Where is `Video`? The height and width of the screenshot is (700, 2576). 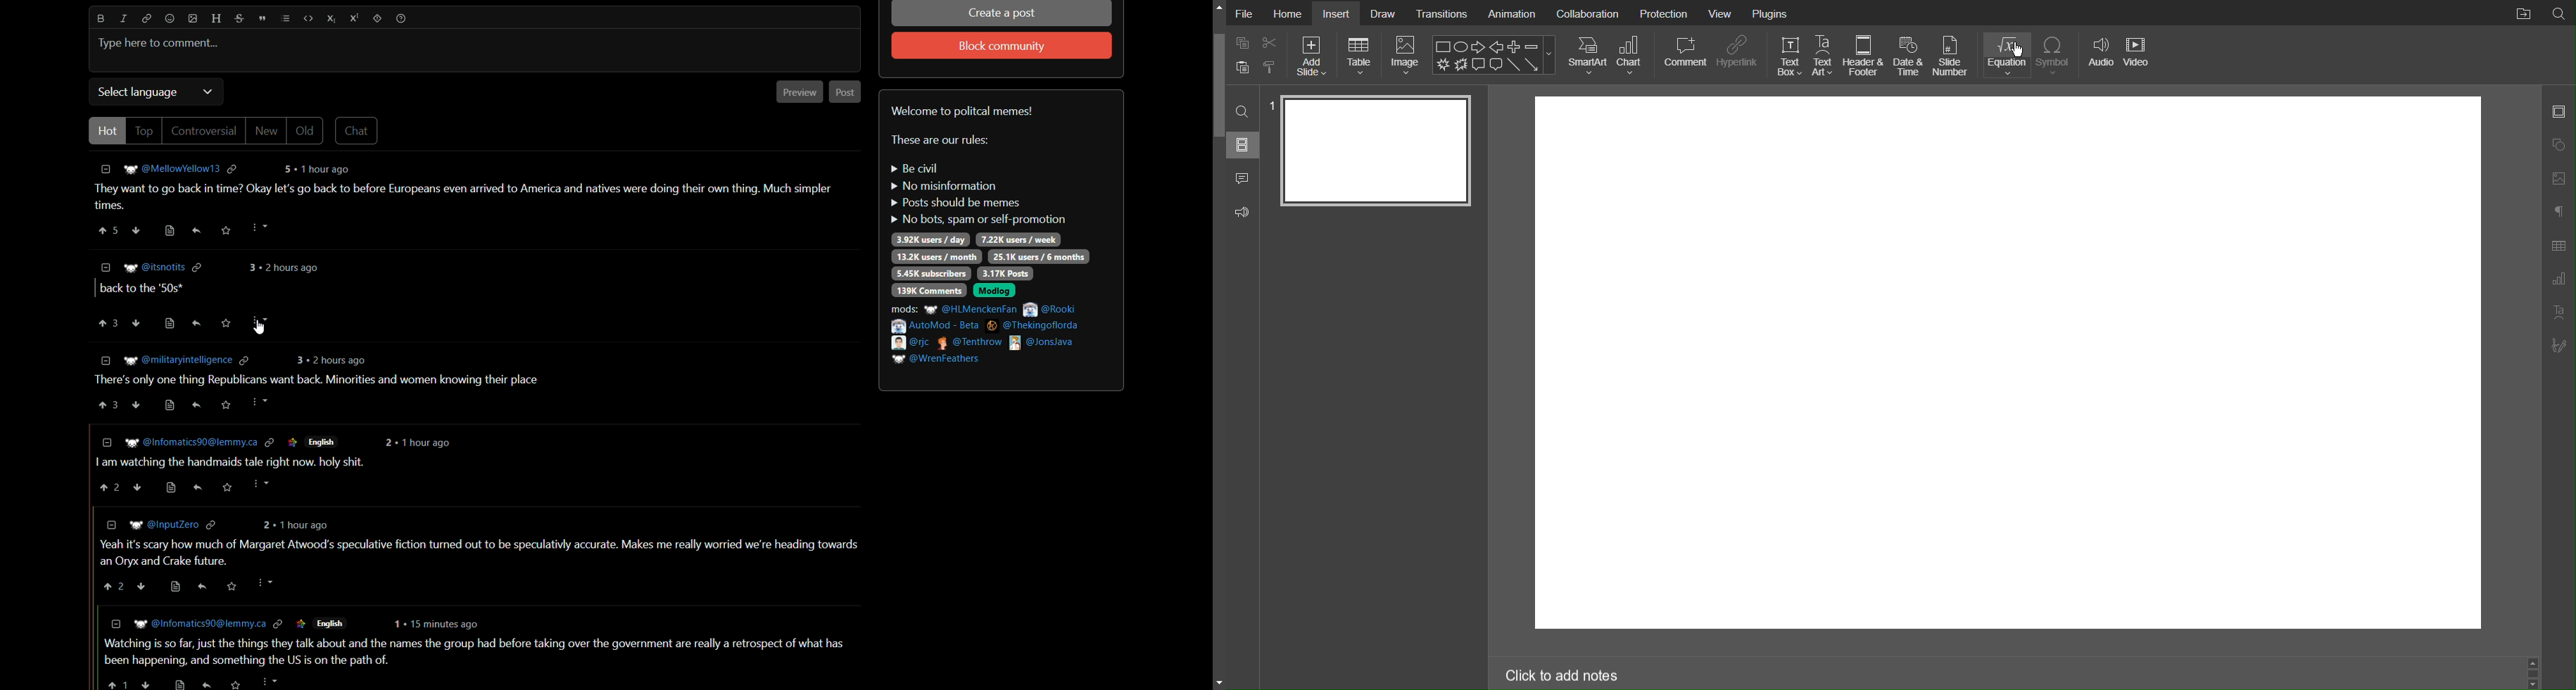 Video is located at coordinates (2141, 55).